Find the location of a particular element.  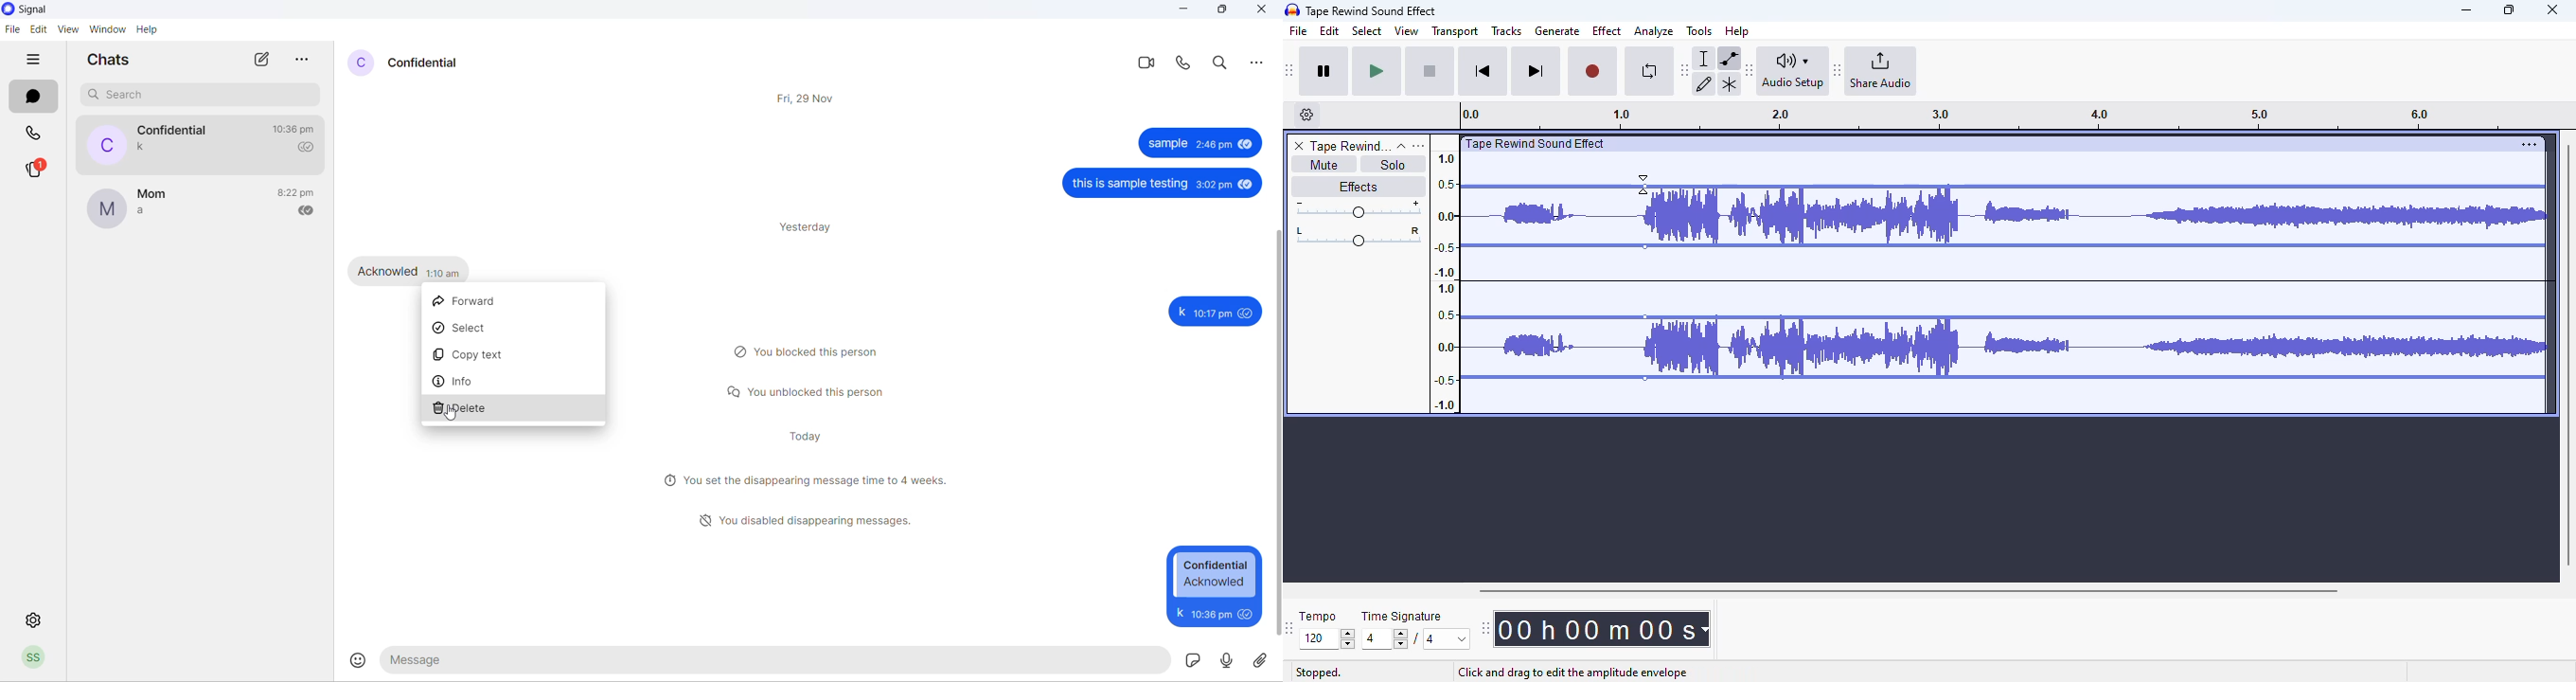

last message is located at coordinates (144, 148).